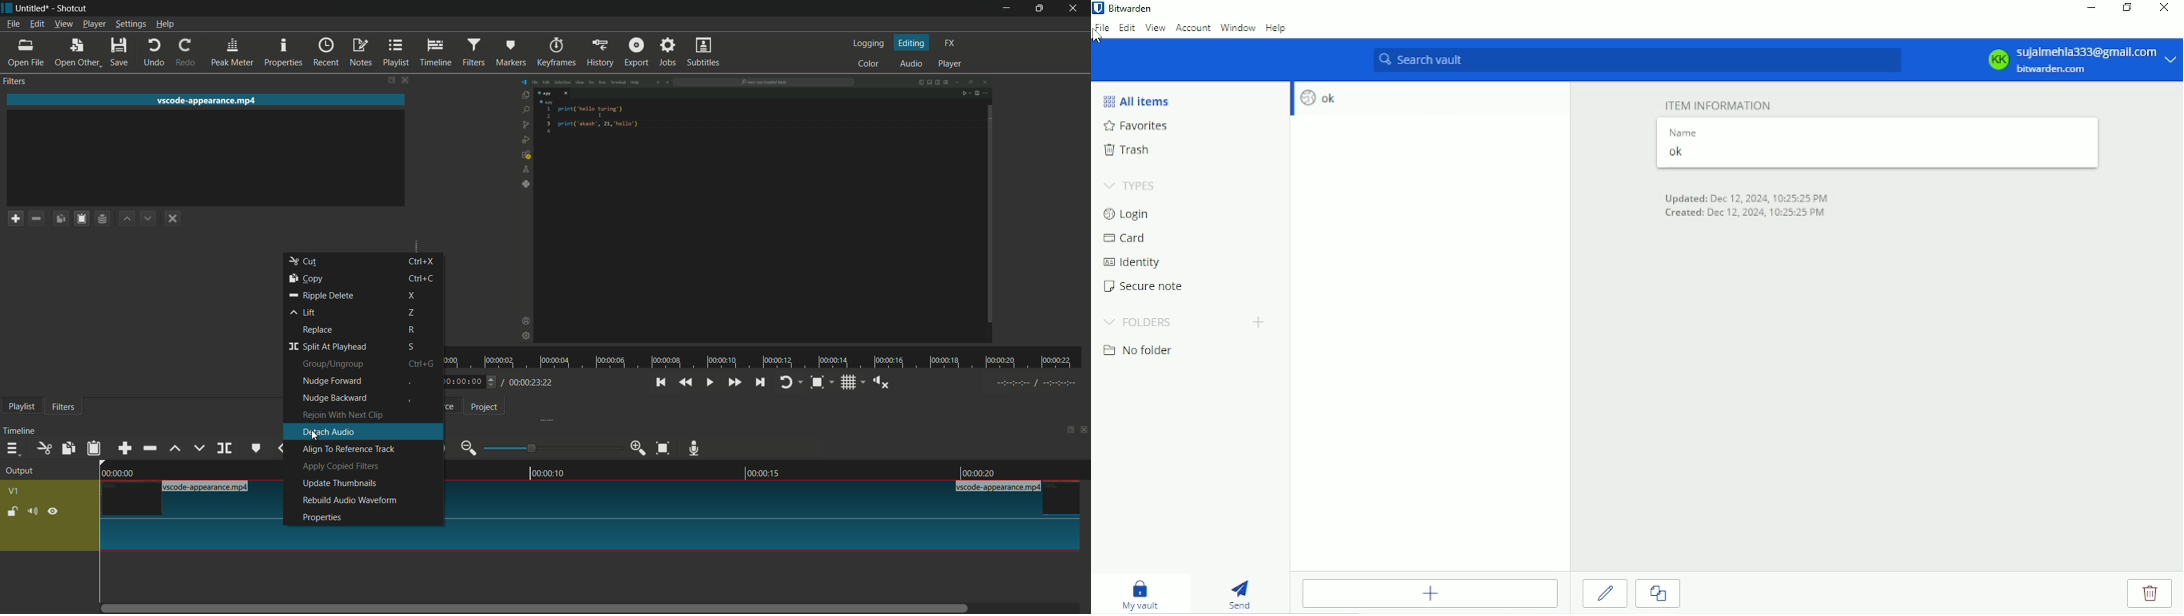 Image resolution: width=2184 pixels, height=616 pixels. What do you see at coordinates (952, 63) in the screenshot?
I see `player` at bounding box center [952, 63].